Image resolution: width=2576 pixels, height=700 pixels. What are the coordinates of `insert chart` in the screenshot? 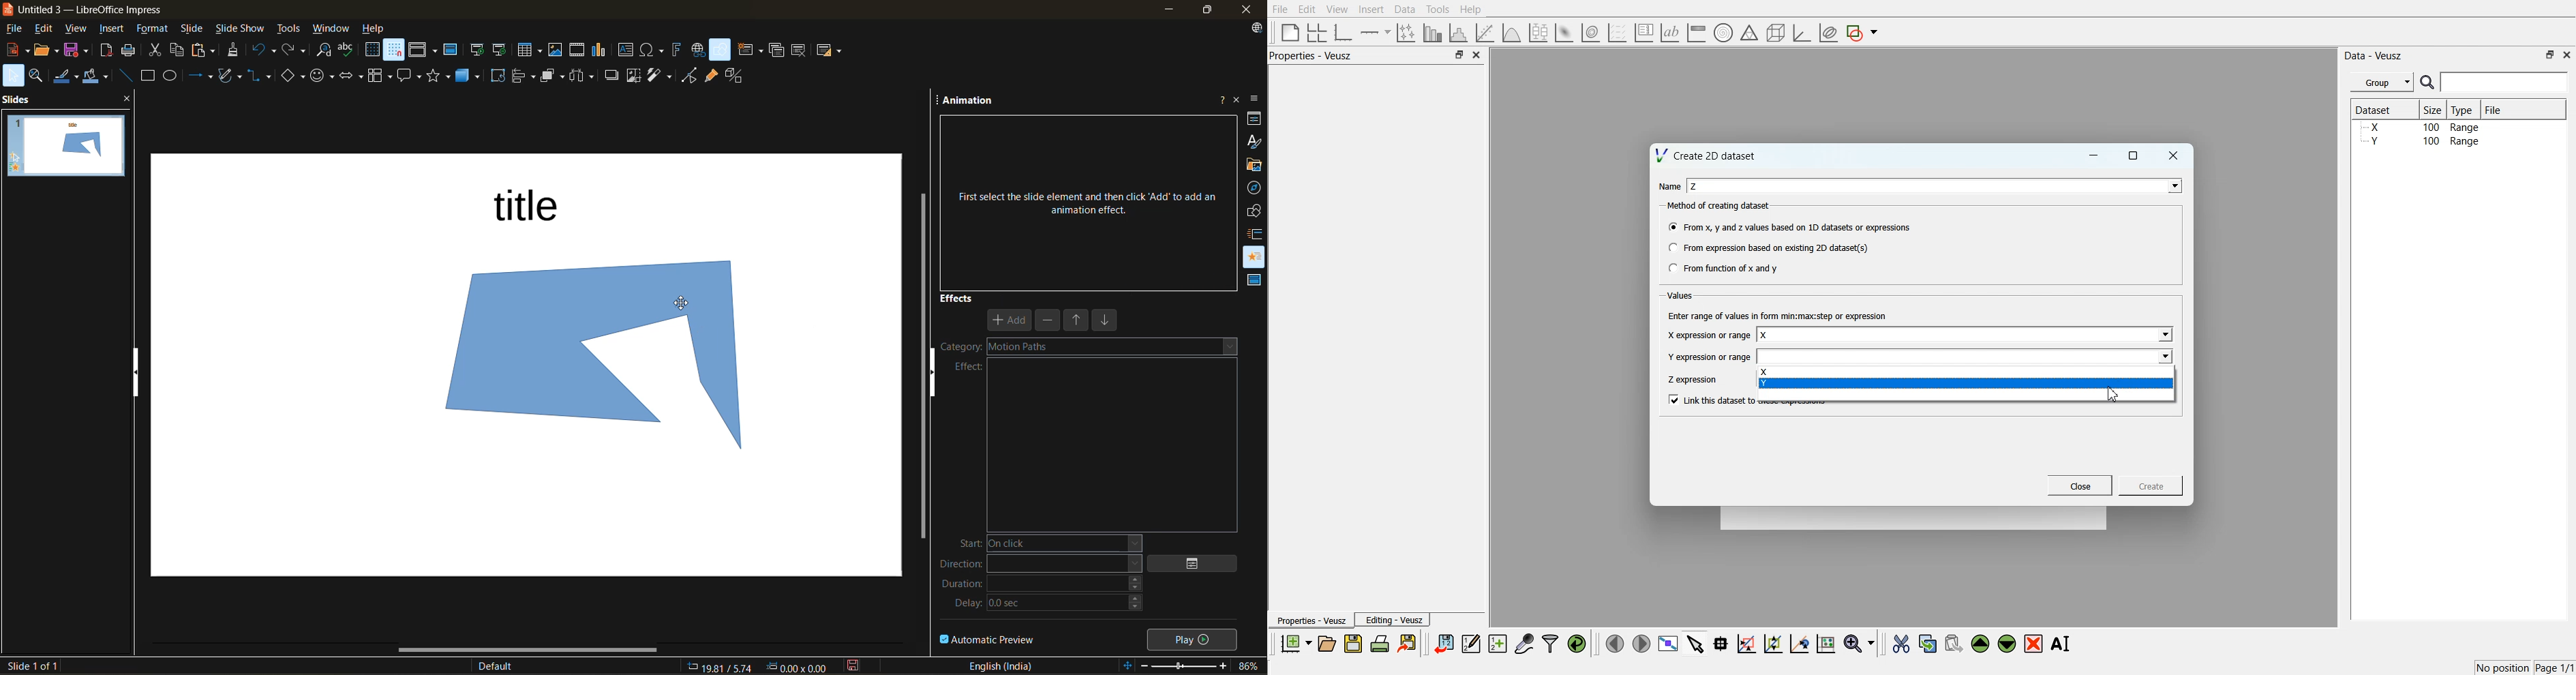 It's located at (599, 50).